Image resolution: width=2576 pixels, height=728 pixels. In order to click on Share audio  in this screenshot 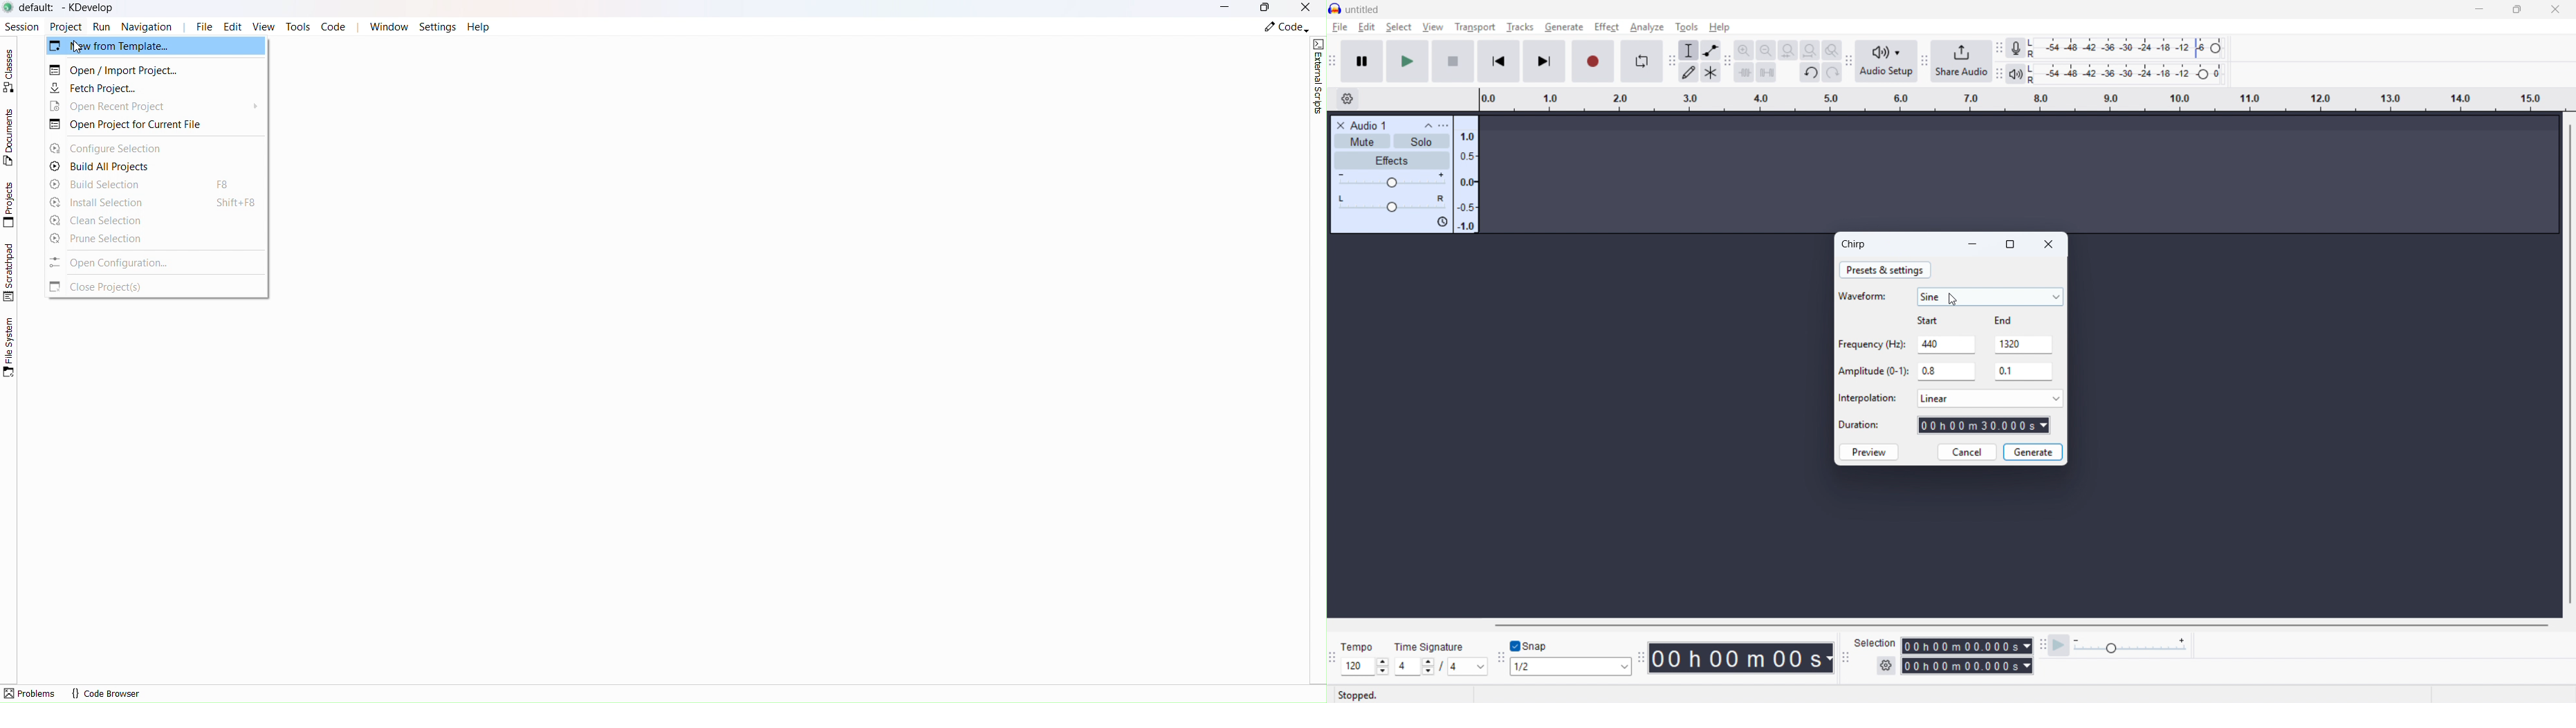, I will do `click(1963, 61)`.